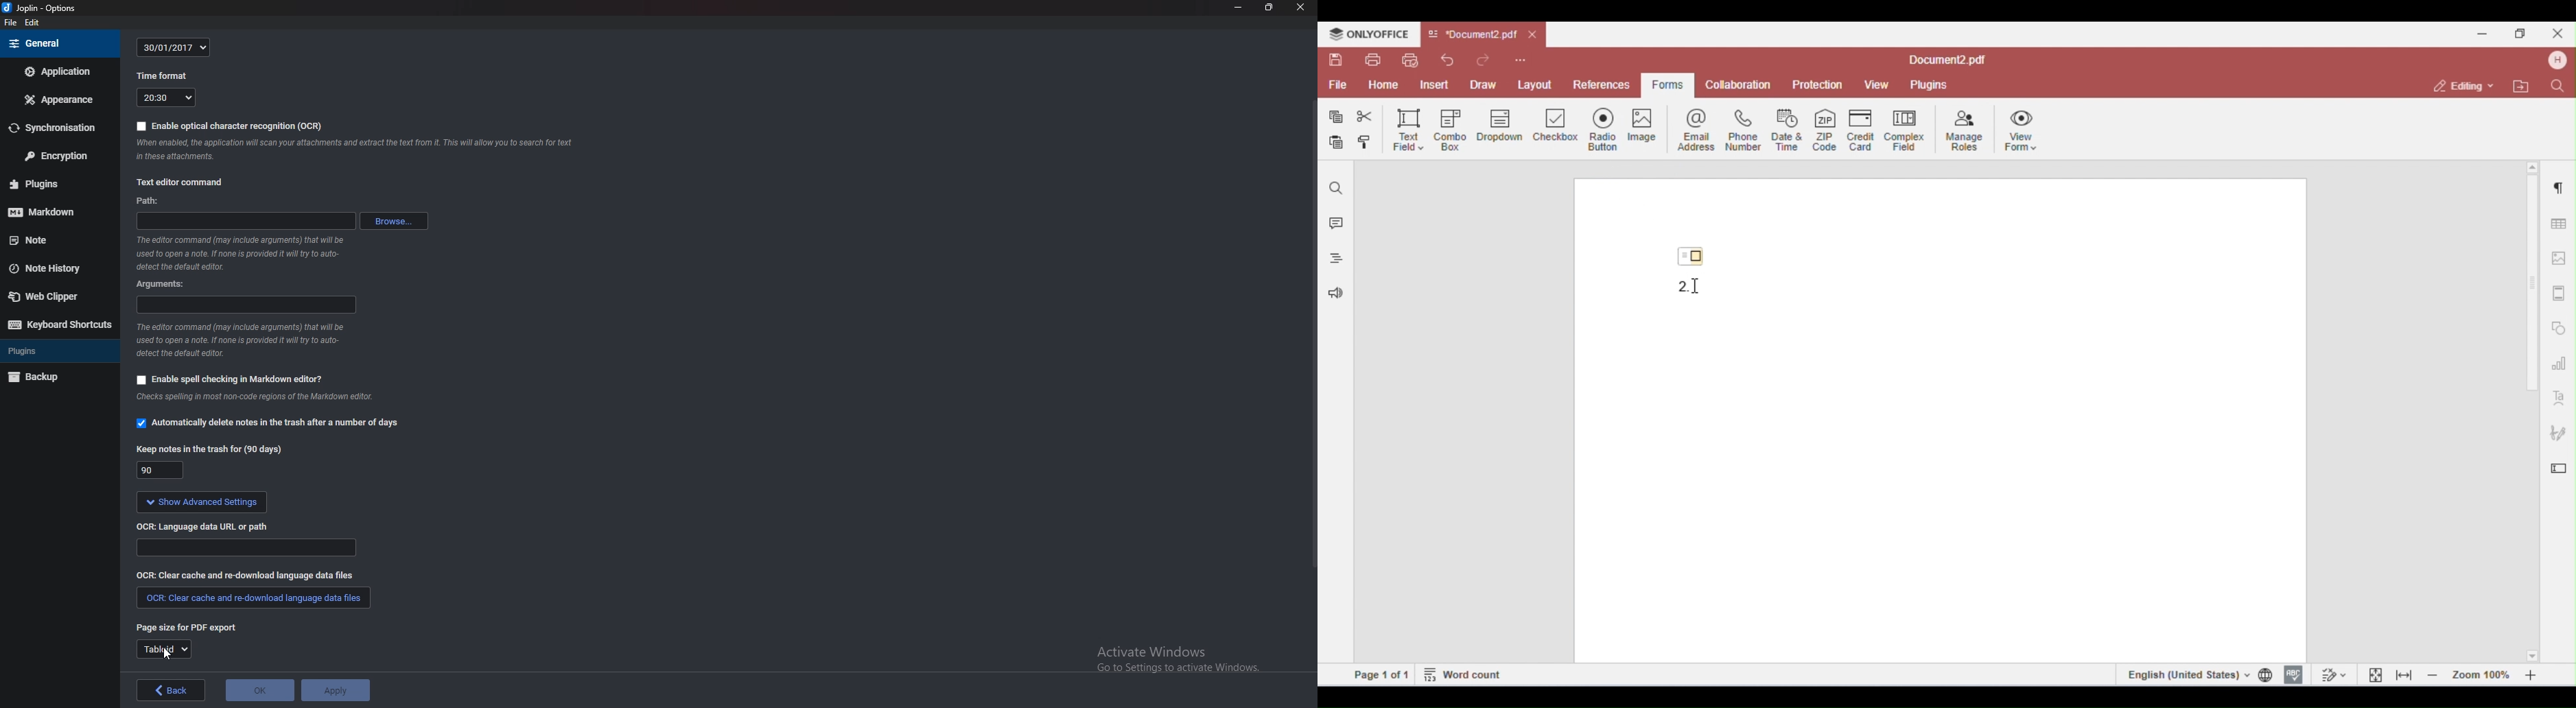 The width and height of the screenshot is (2576, 728). Describe the element at coordinates (56, 295) in the screenshot. I see `Web clipper` at that location.